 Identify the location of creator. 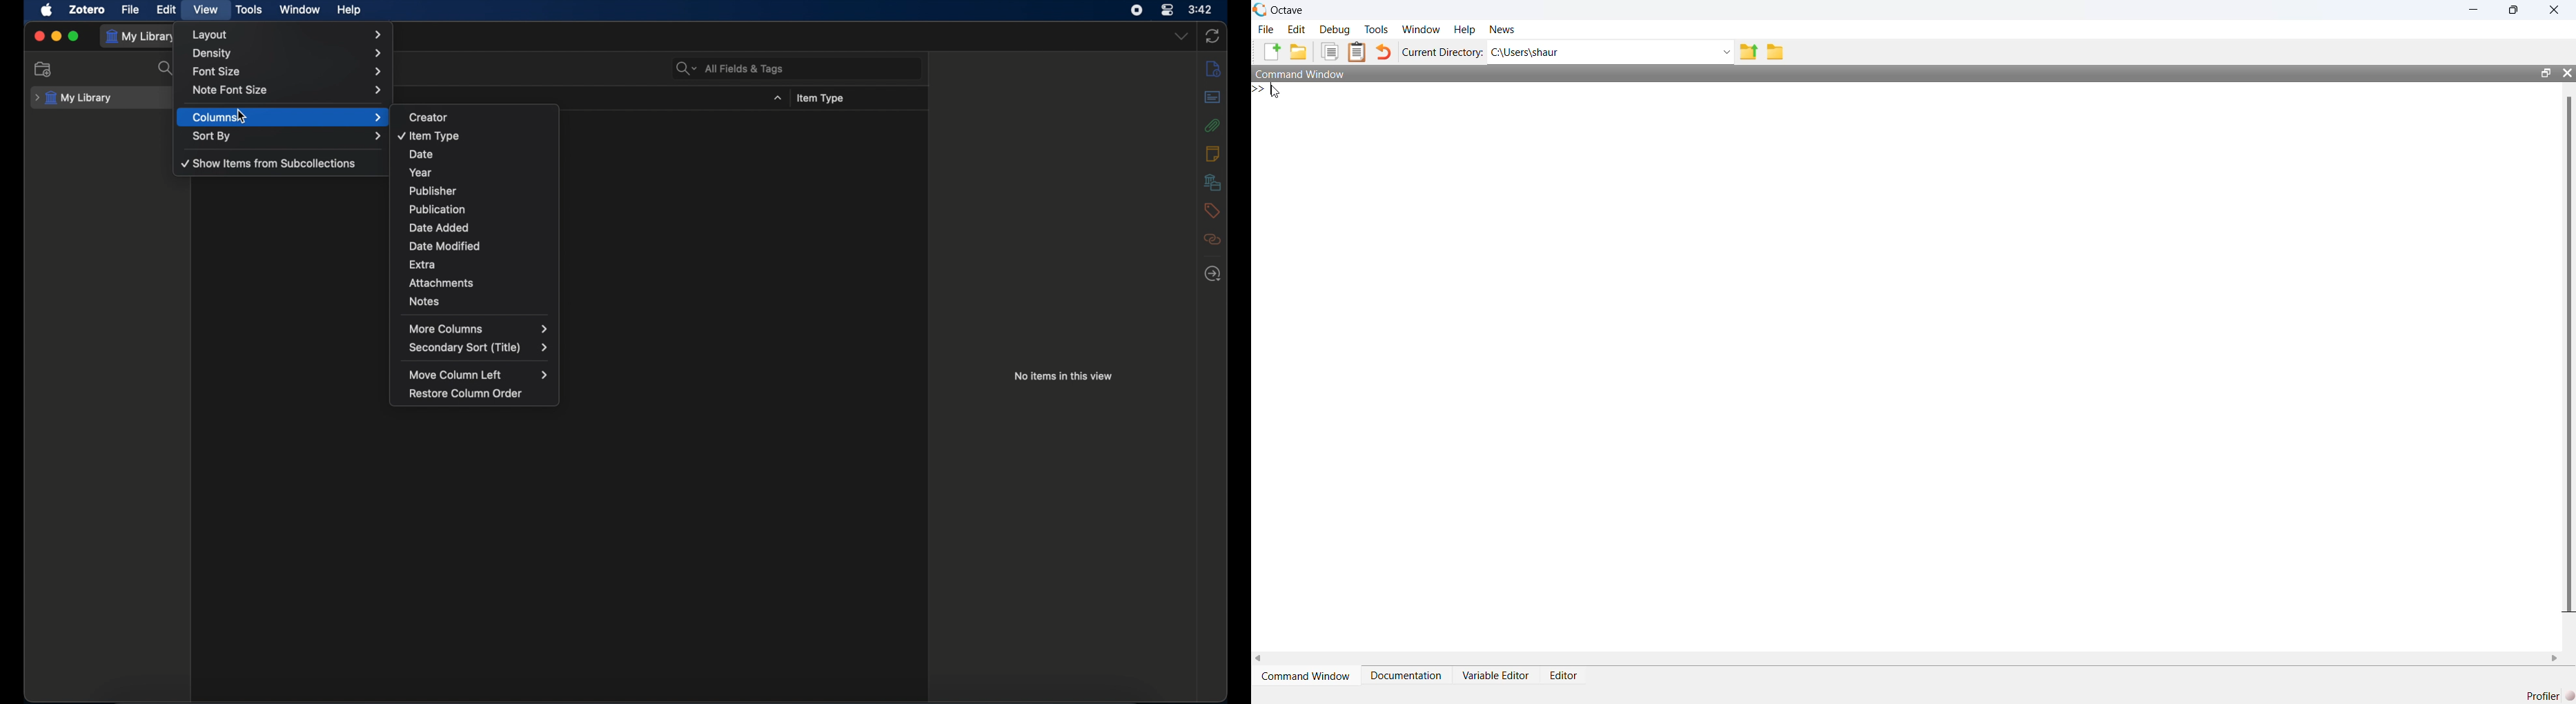
(477, 116).